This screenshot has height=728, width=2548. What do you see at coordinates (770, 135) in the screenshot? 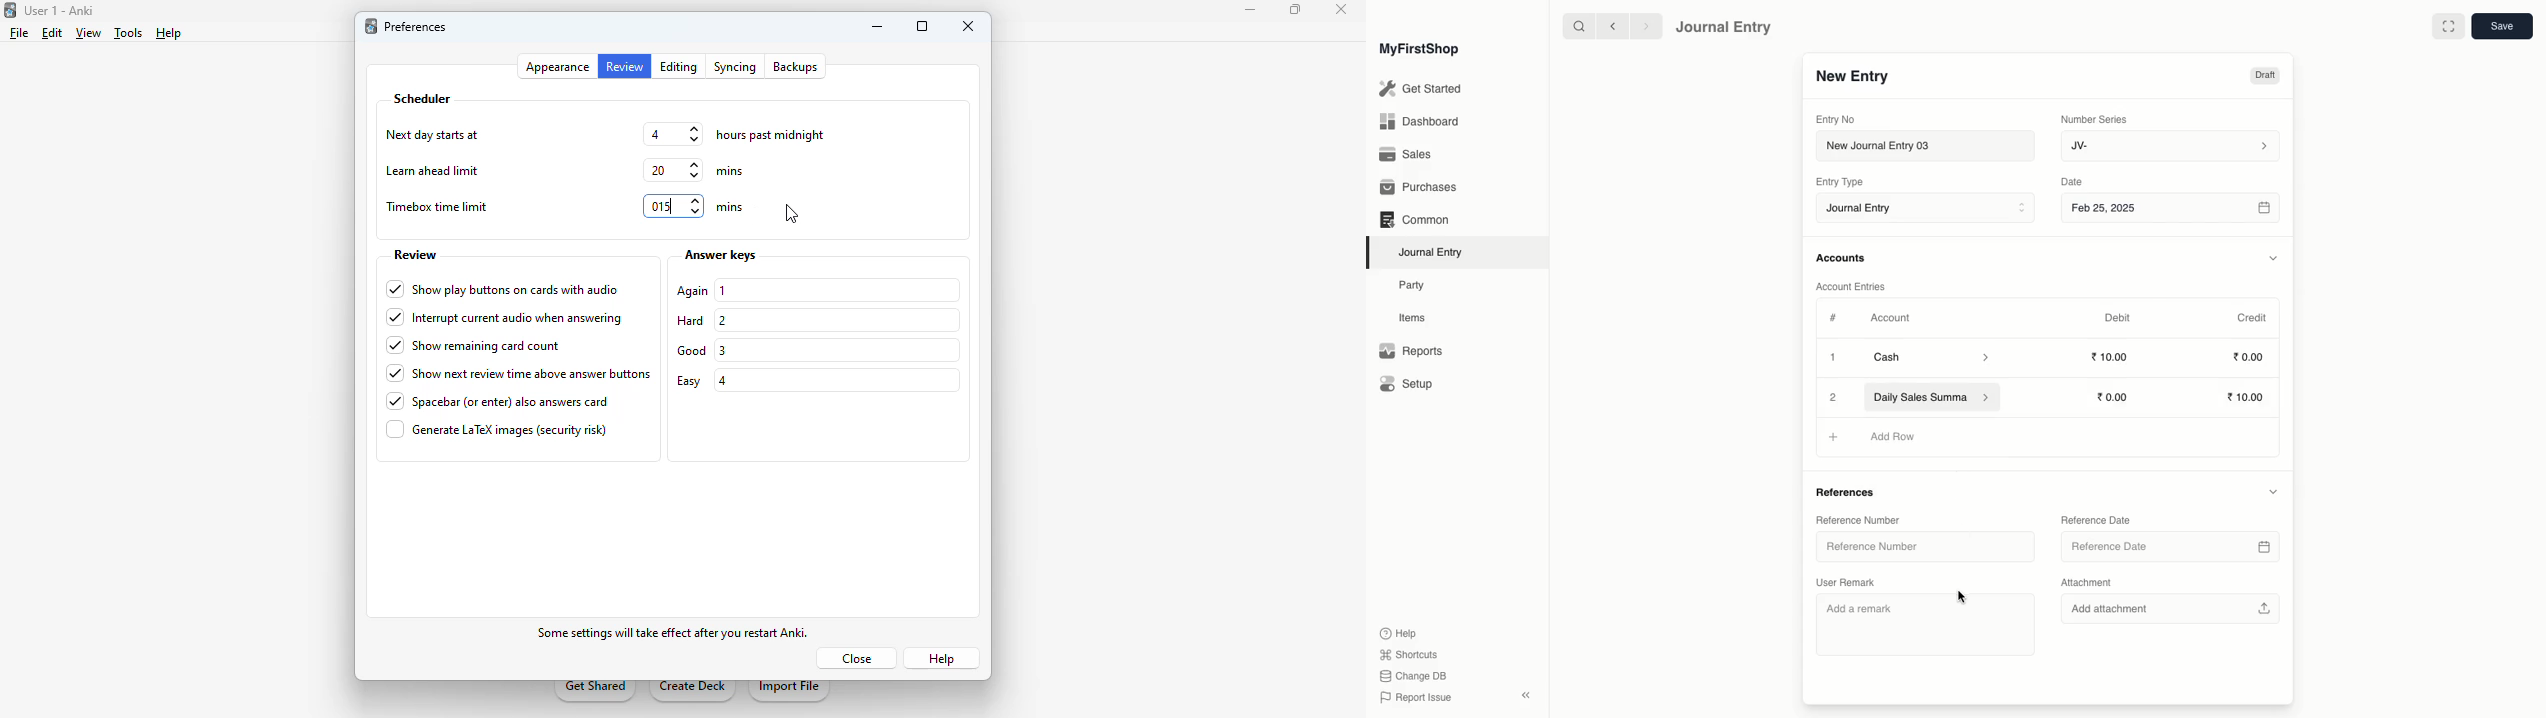
I see `hours past midnight` at bounding box center [770, 135].